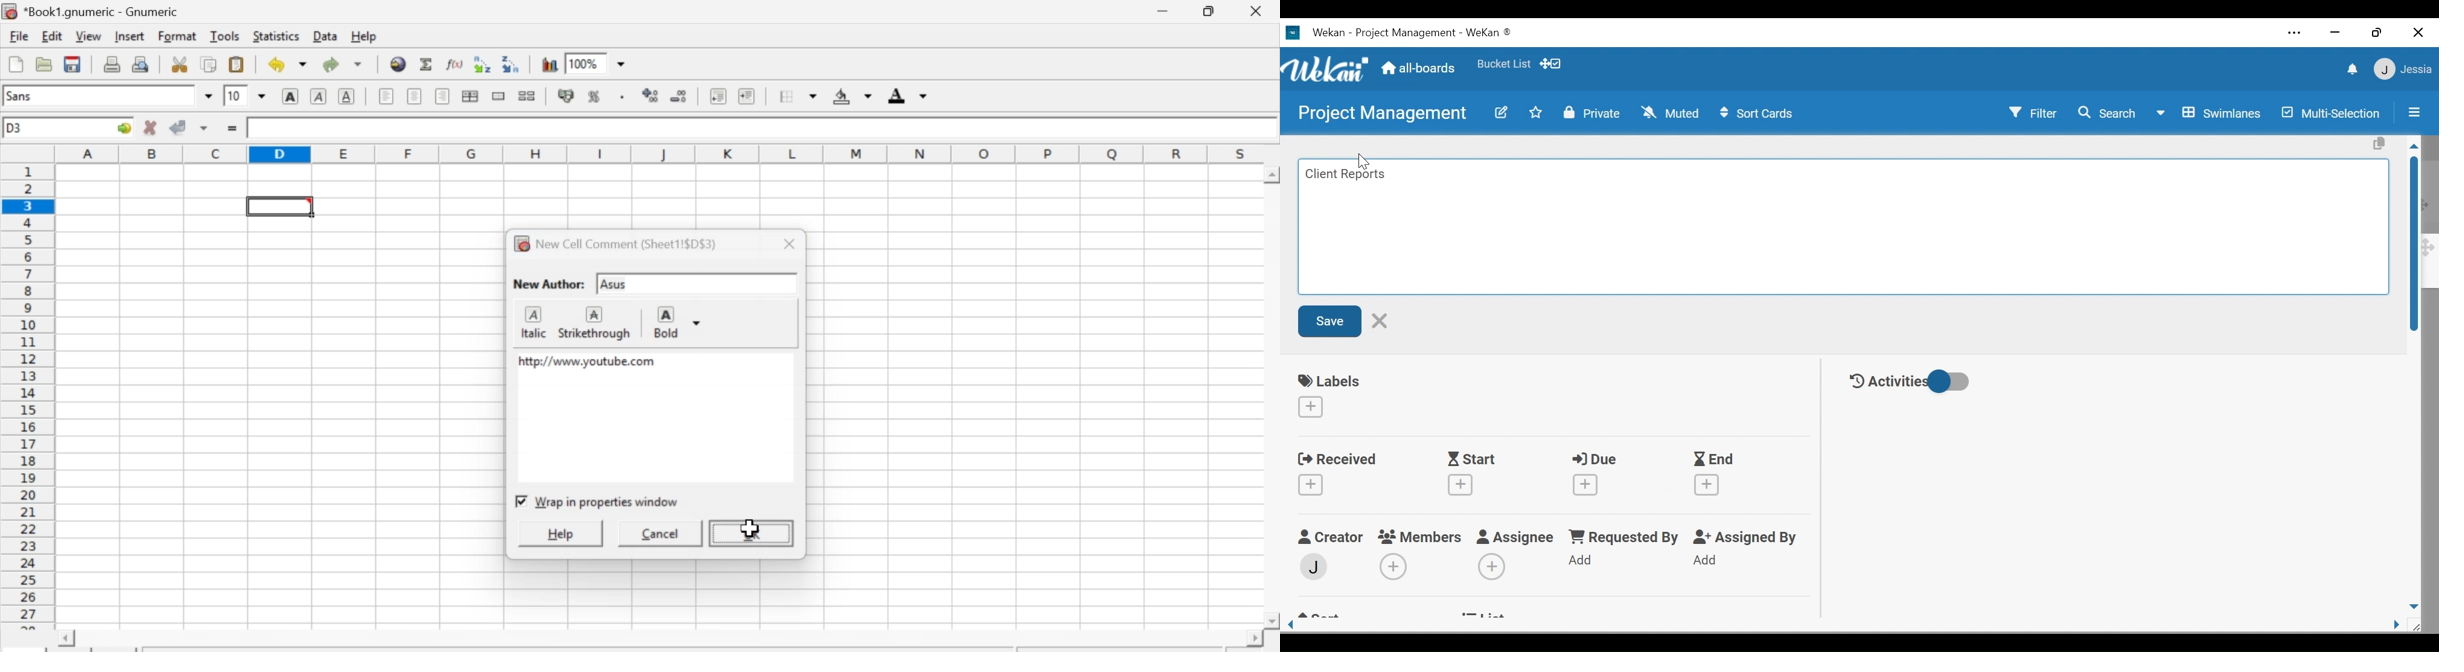  What do you see at coordinates (180, 64) in the screenshot?
I see `Cut` at bounding box center [180, 64].